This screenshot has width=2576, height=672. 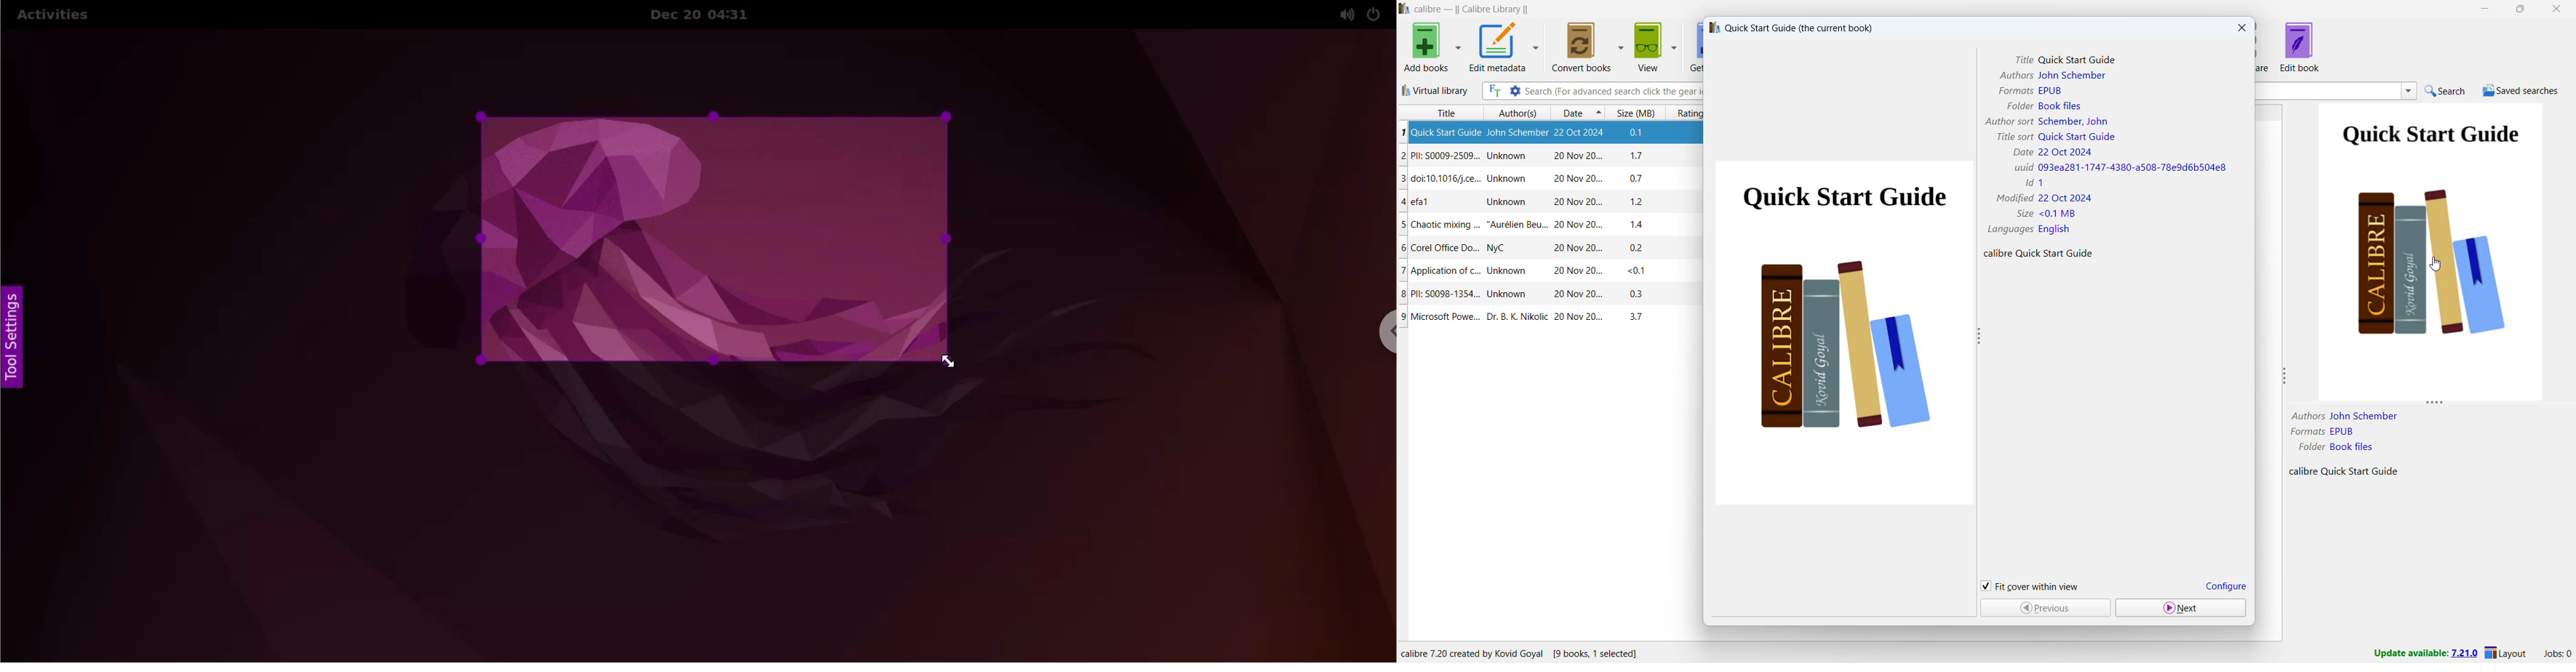 What do you see at coordinates (2364, 416) in the screenshot?
I see `John Schember` at bounding box center [2364, 416].